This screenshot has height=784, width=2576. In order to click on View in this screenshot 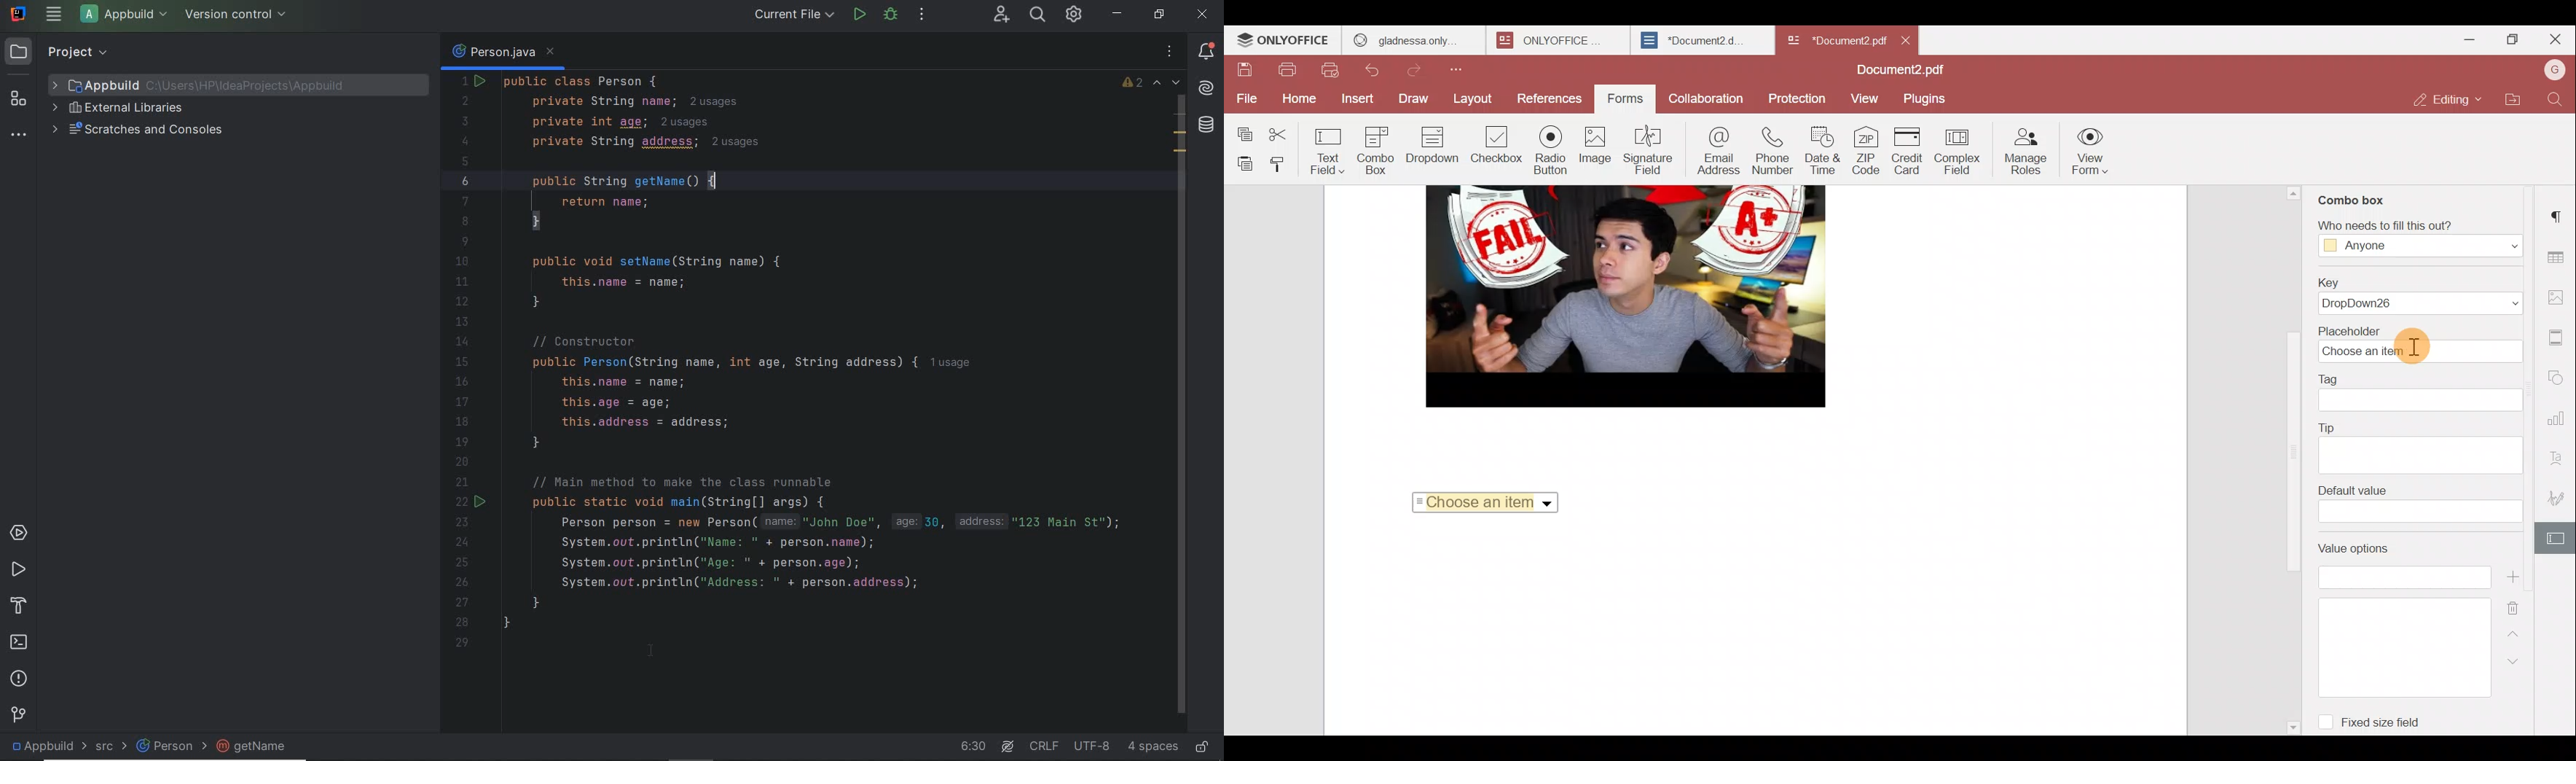, I will do `click(1866, 97)`.